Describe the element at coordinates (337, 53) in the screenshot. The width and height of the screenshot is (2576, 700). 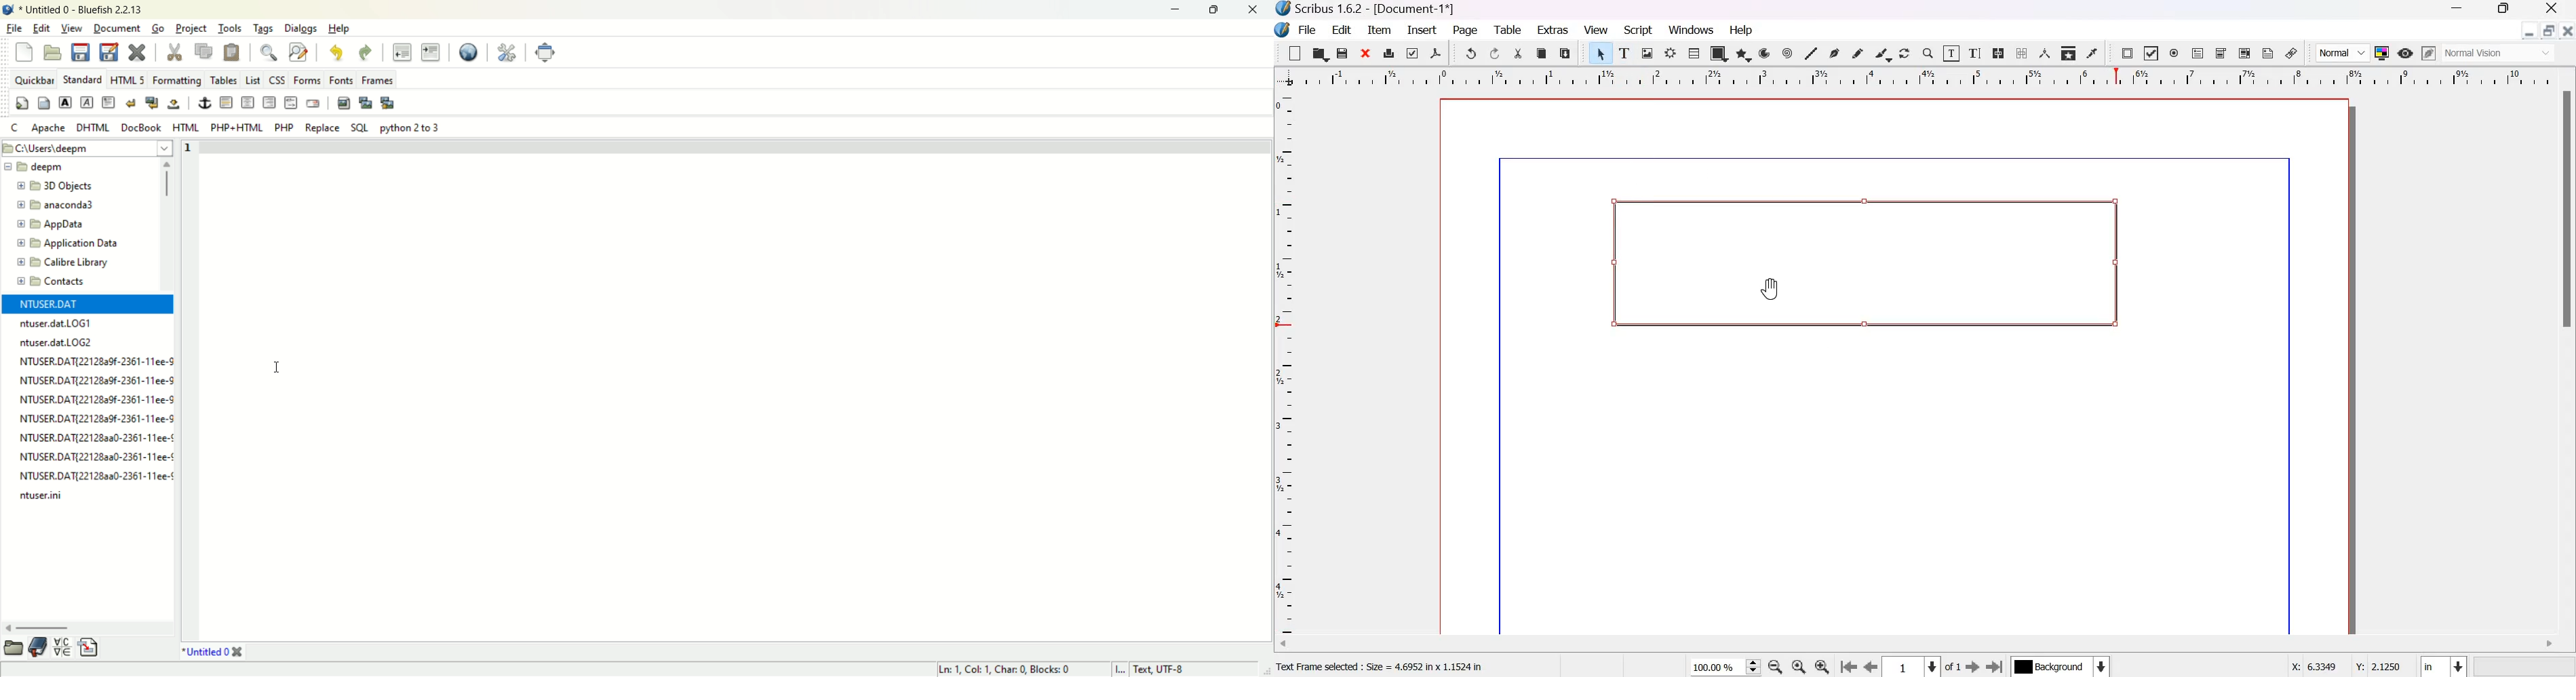
I see `undo` at that location.